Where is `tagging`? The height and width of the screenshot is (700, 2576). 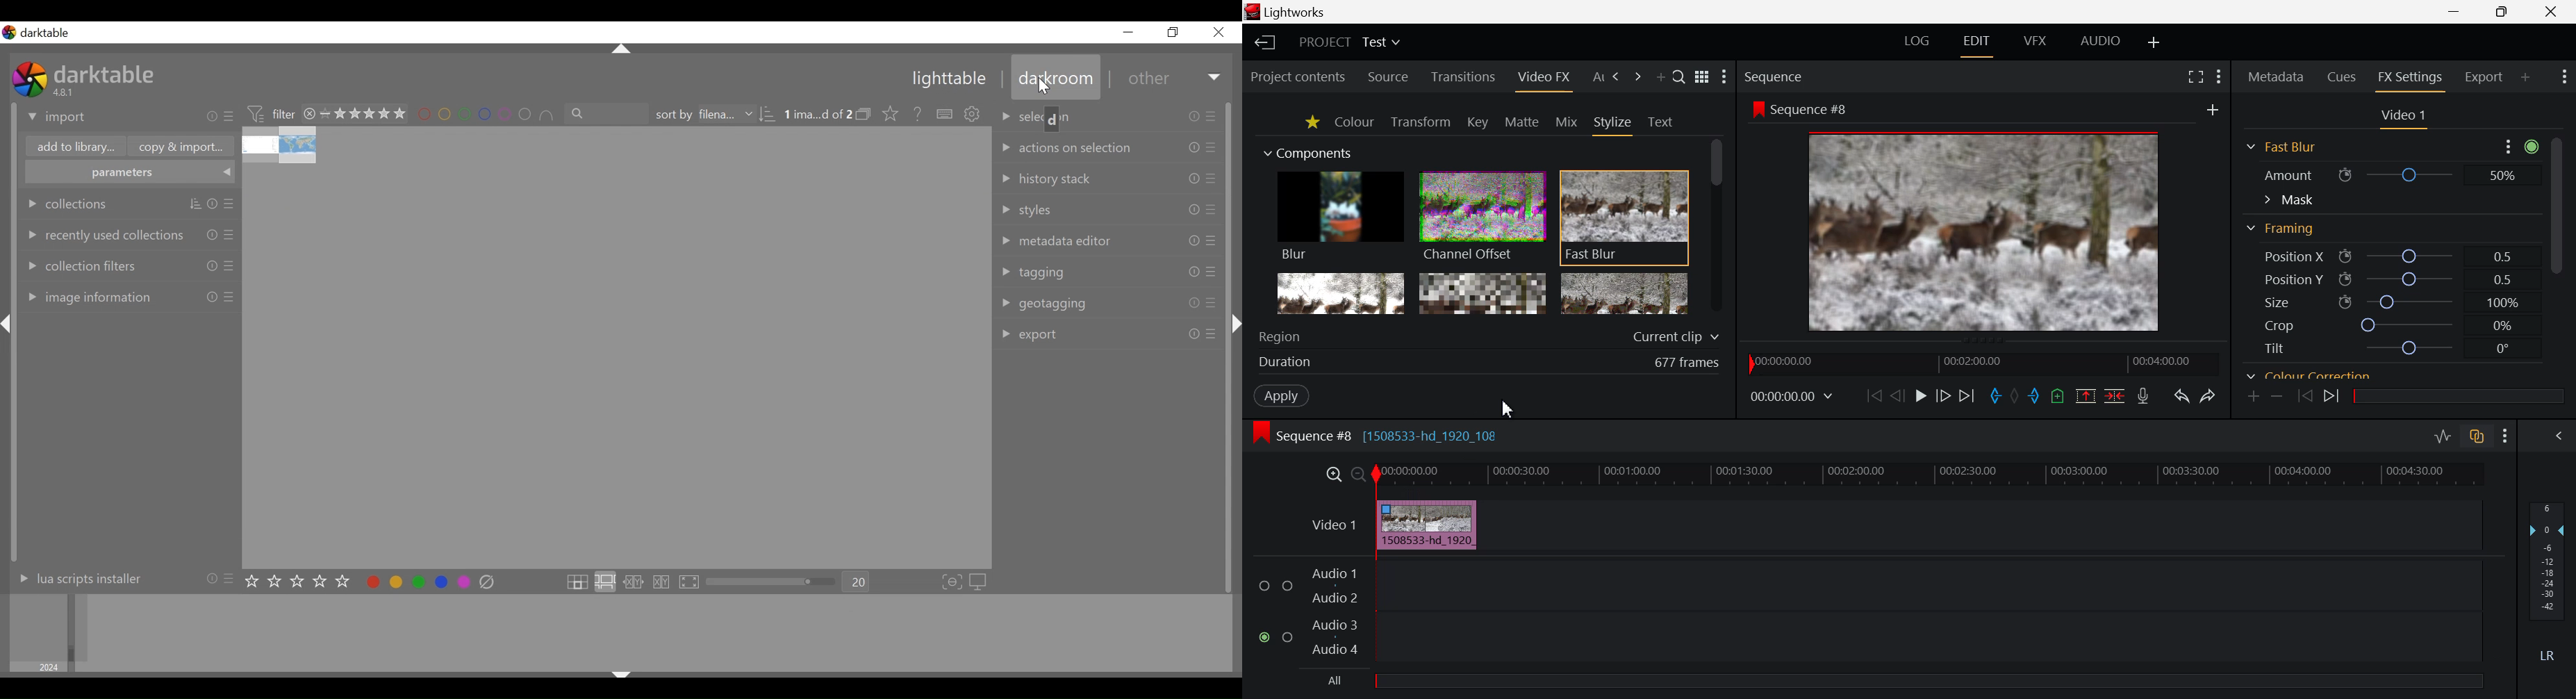 tagging is located at coordinates (1072, 273).